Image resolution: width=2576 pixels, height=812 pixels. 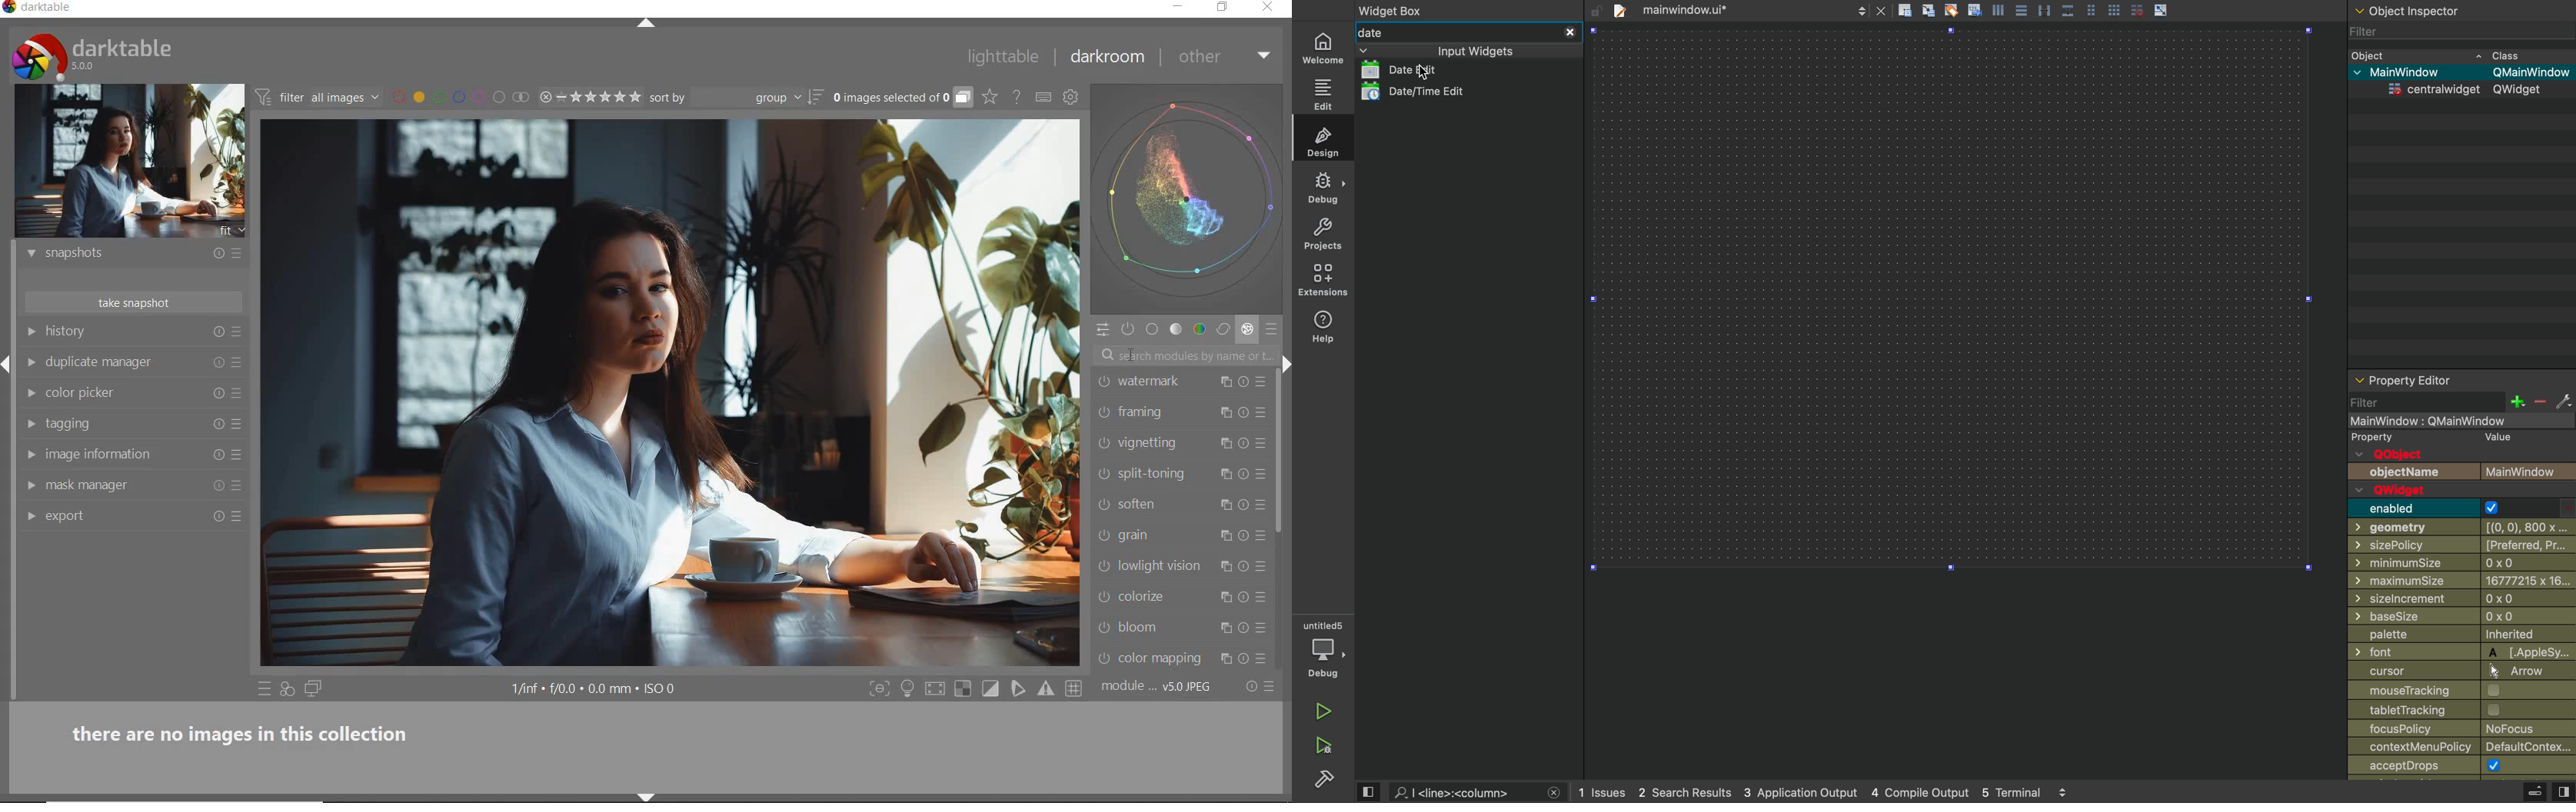 What do you see at coordinates (669, 391) in the screenshot?
I see `selected image` at bounding box center [669, 391].